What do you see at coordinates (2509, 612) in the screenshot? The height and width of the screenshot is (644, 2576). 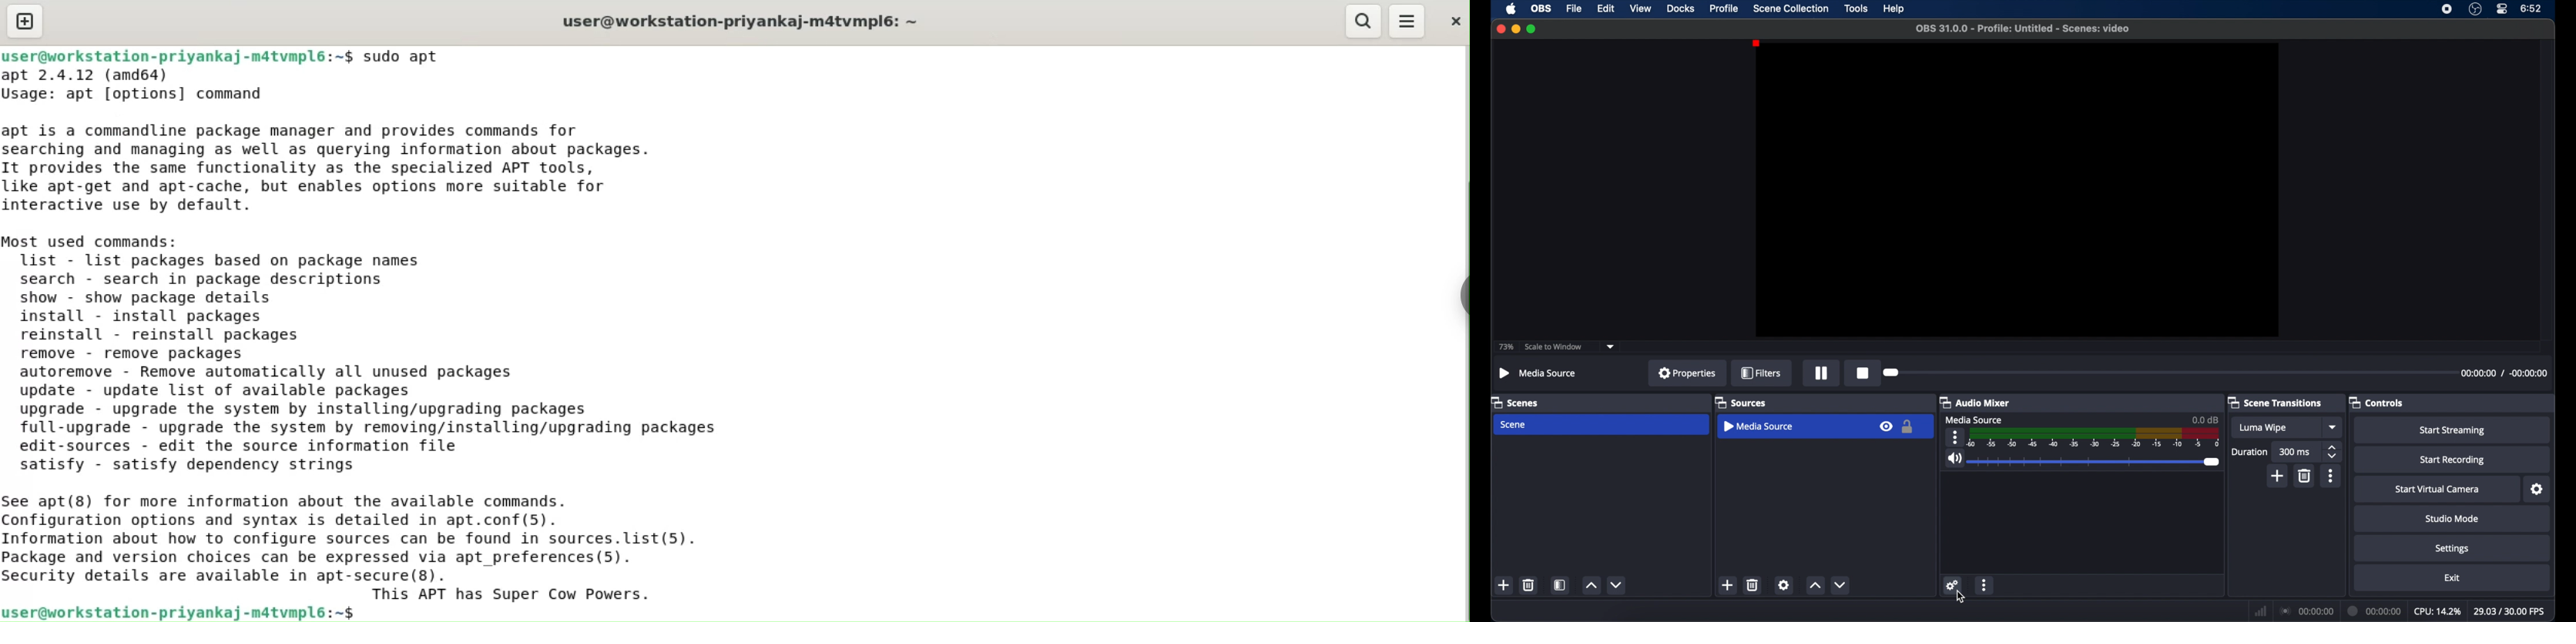 I see `fps` at bounding box center [2509, 612].